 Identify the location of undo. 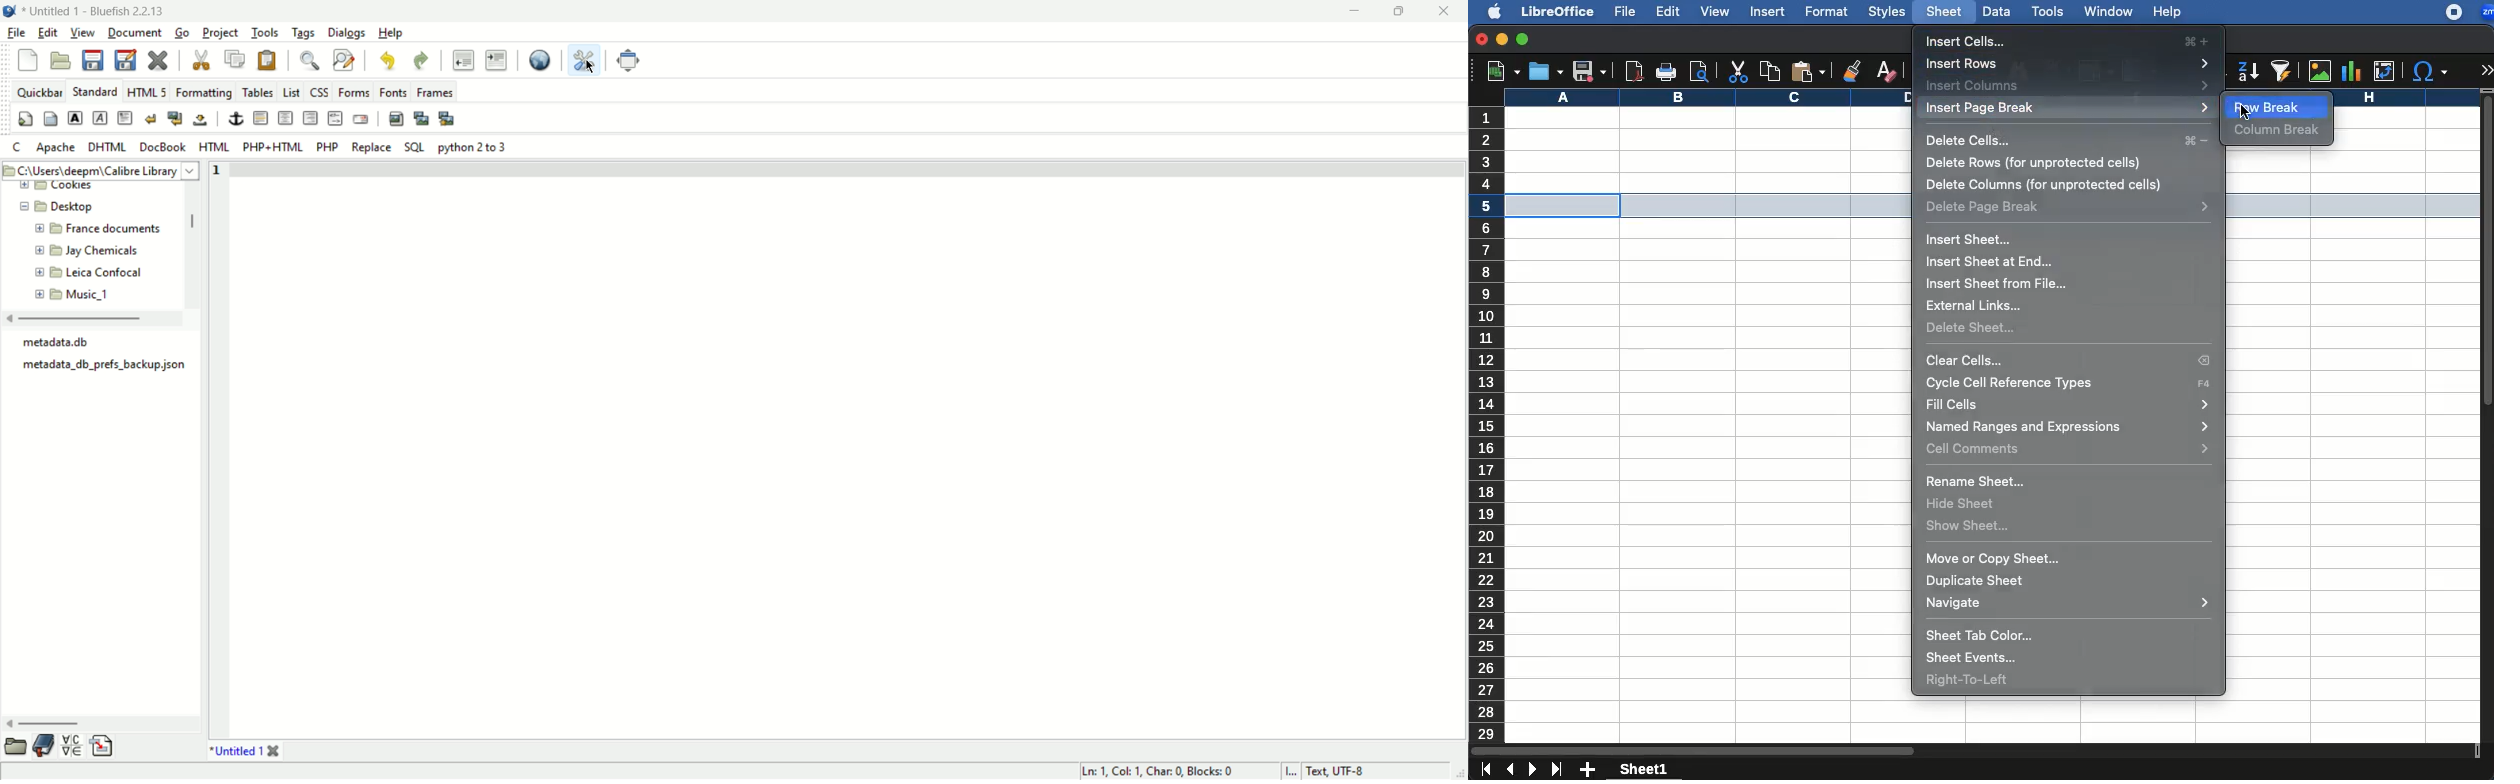
(421, 62).